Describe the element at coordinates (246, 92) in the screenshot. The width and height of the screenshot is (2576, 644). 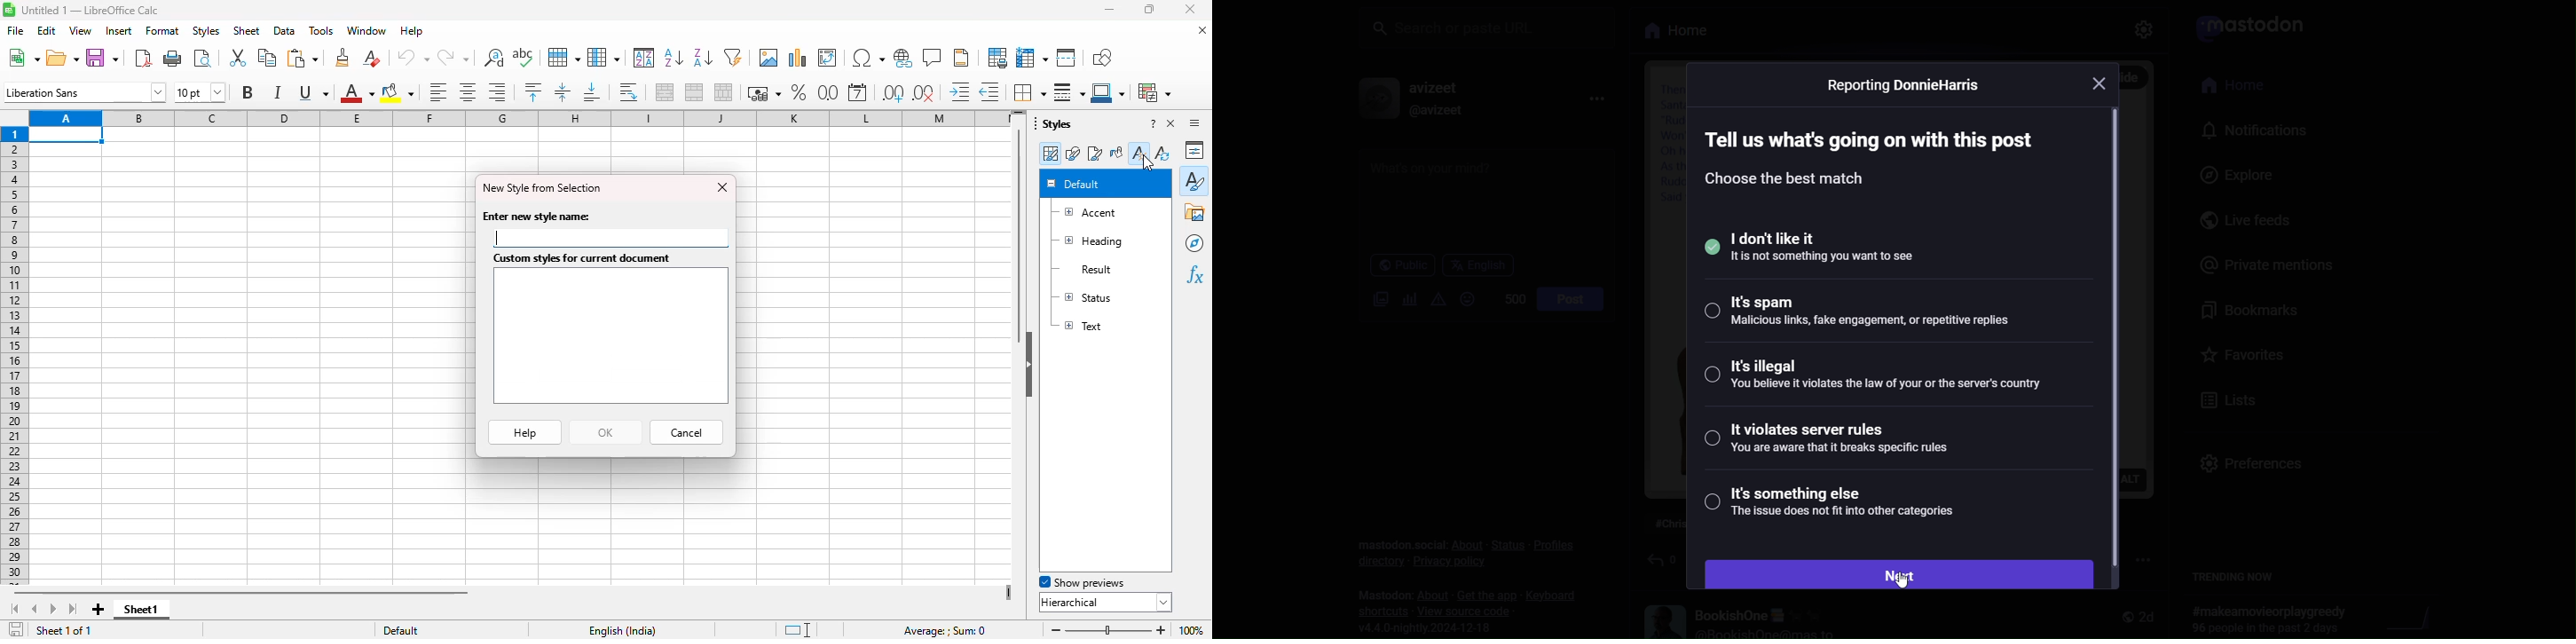
I see `bold` at that location.